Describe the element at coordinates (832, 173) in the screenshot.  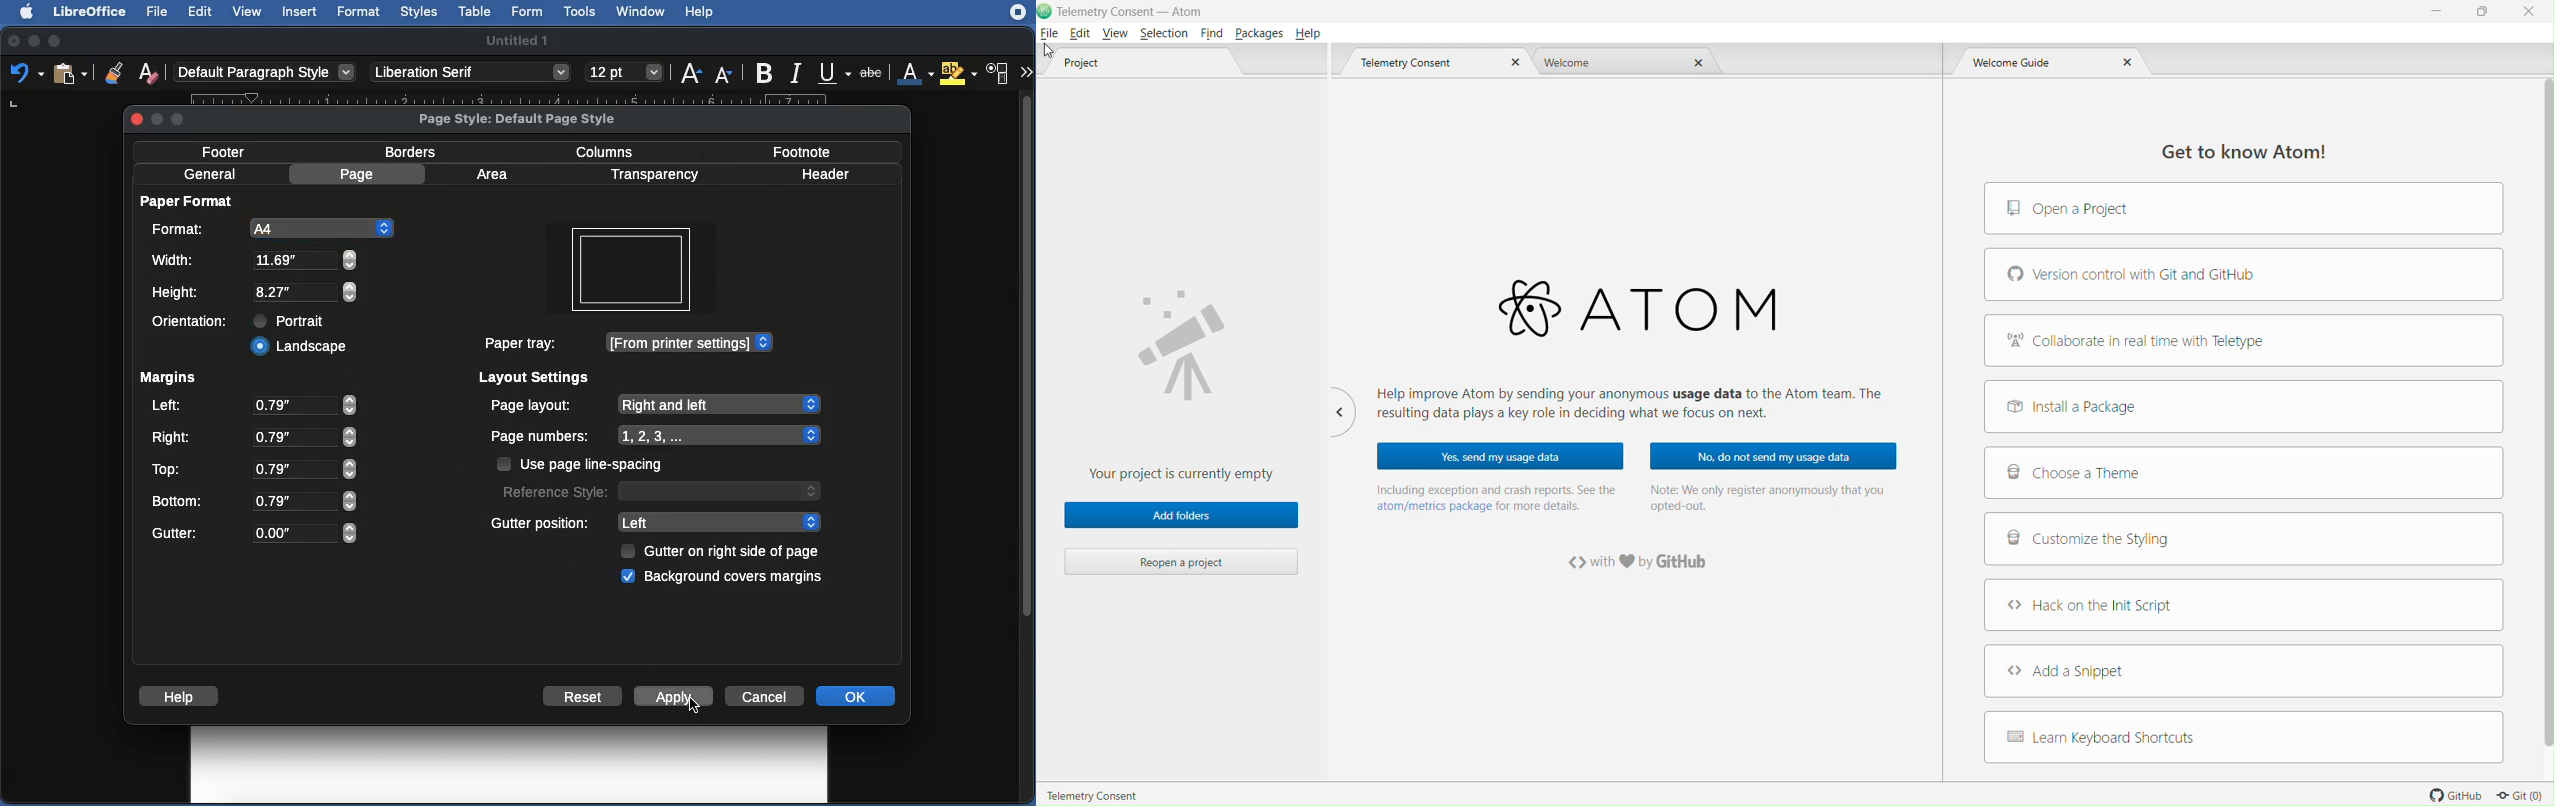
I see `Header` at that location.